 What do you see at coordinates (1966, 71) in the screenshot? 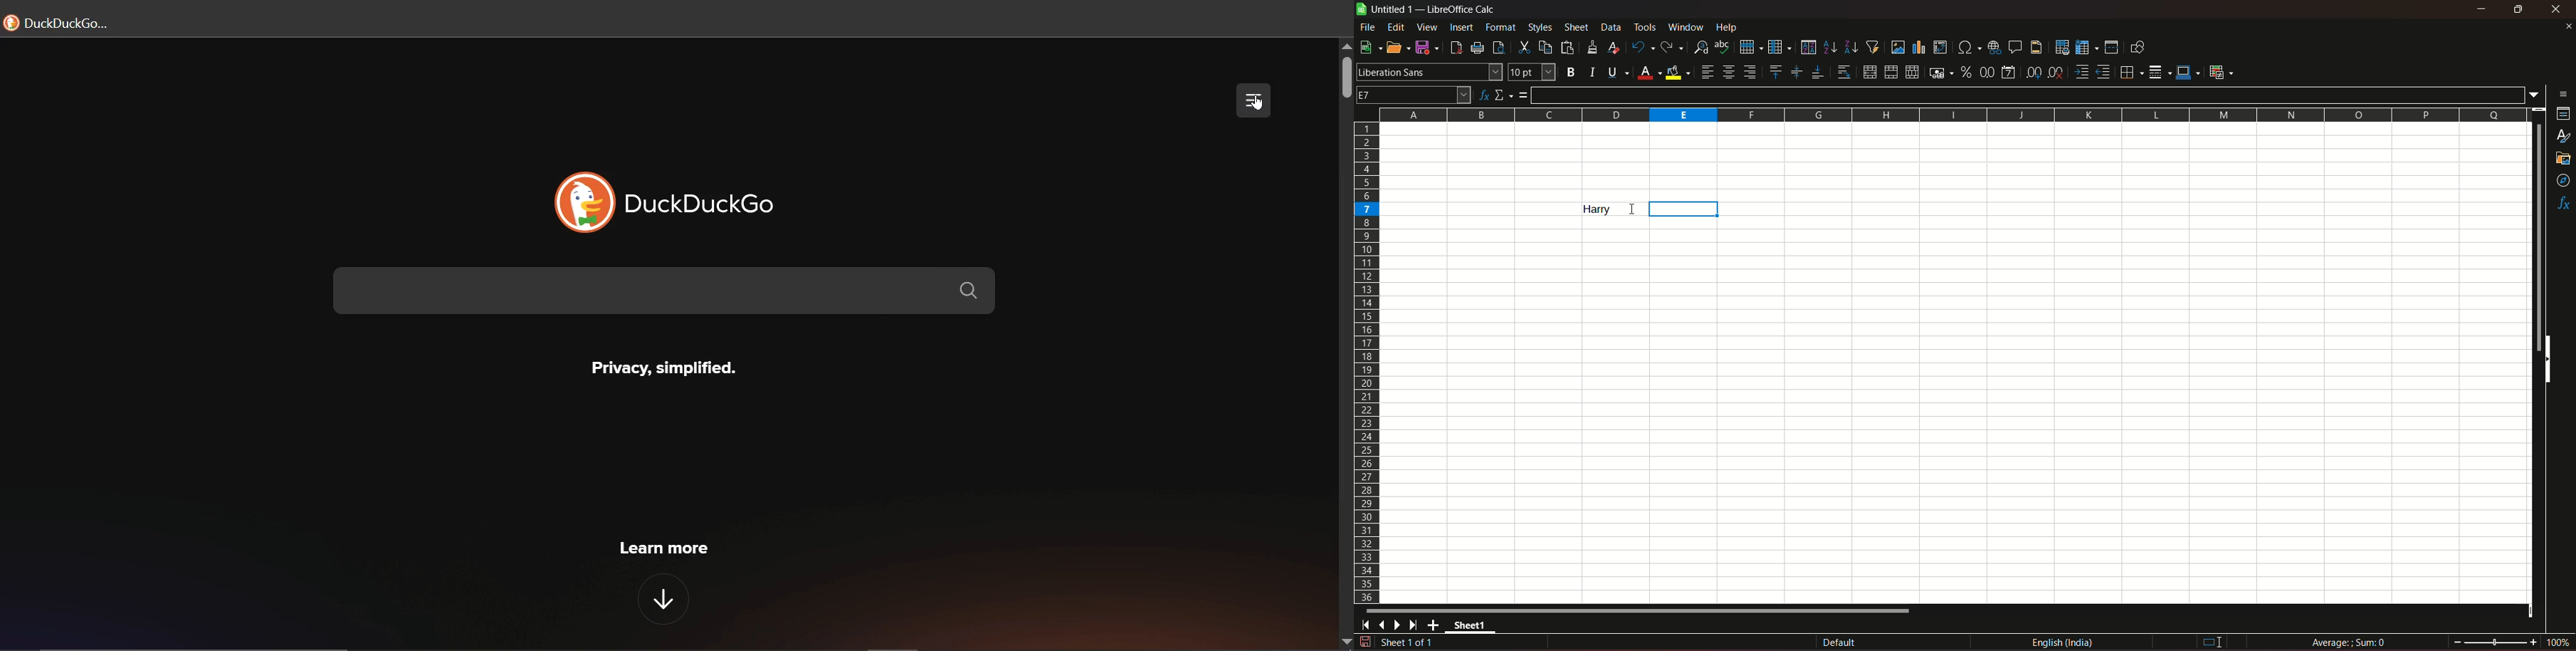
I see `format as percent` at bounding box center [1966, 71].